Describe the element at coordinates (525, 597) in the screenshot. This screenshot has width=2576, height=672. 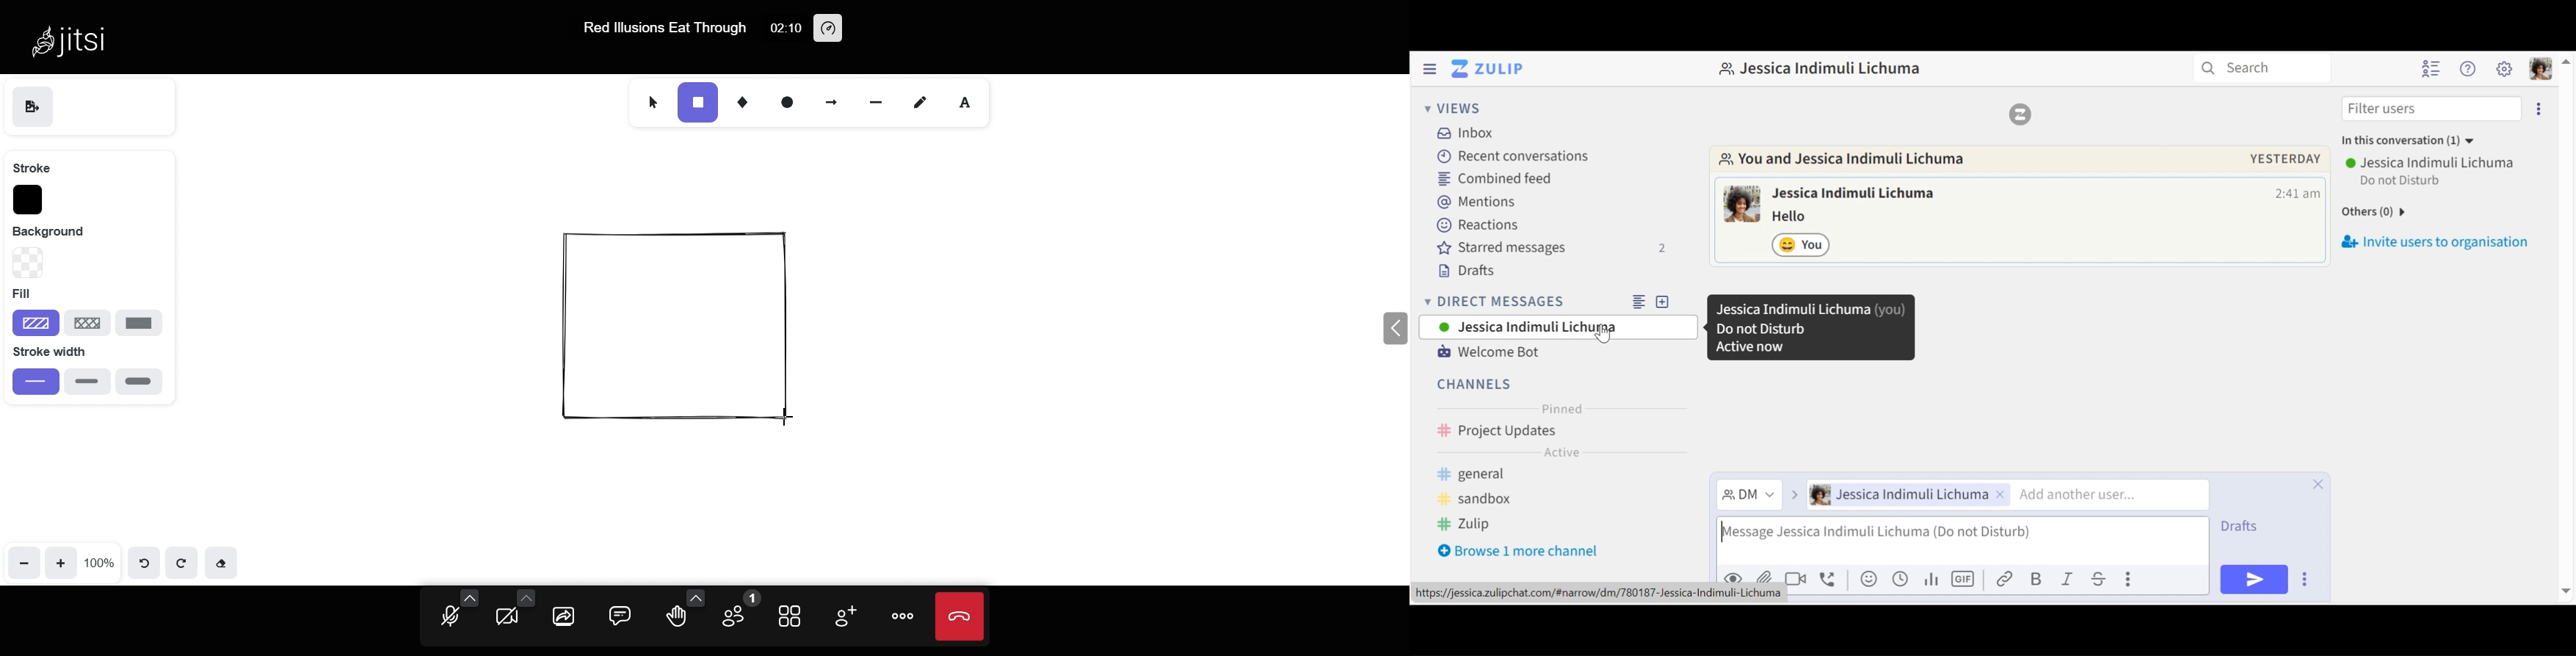
I see `more camera options` at that location.